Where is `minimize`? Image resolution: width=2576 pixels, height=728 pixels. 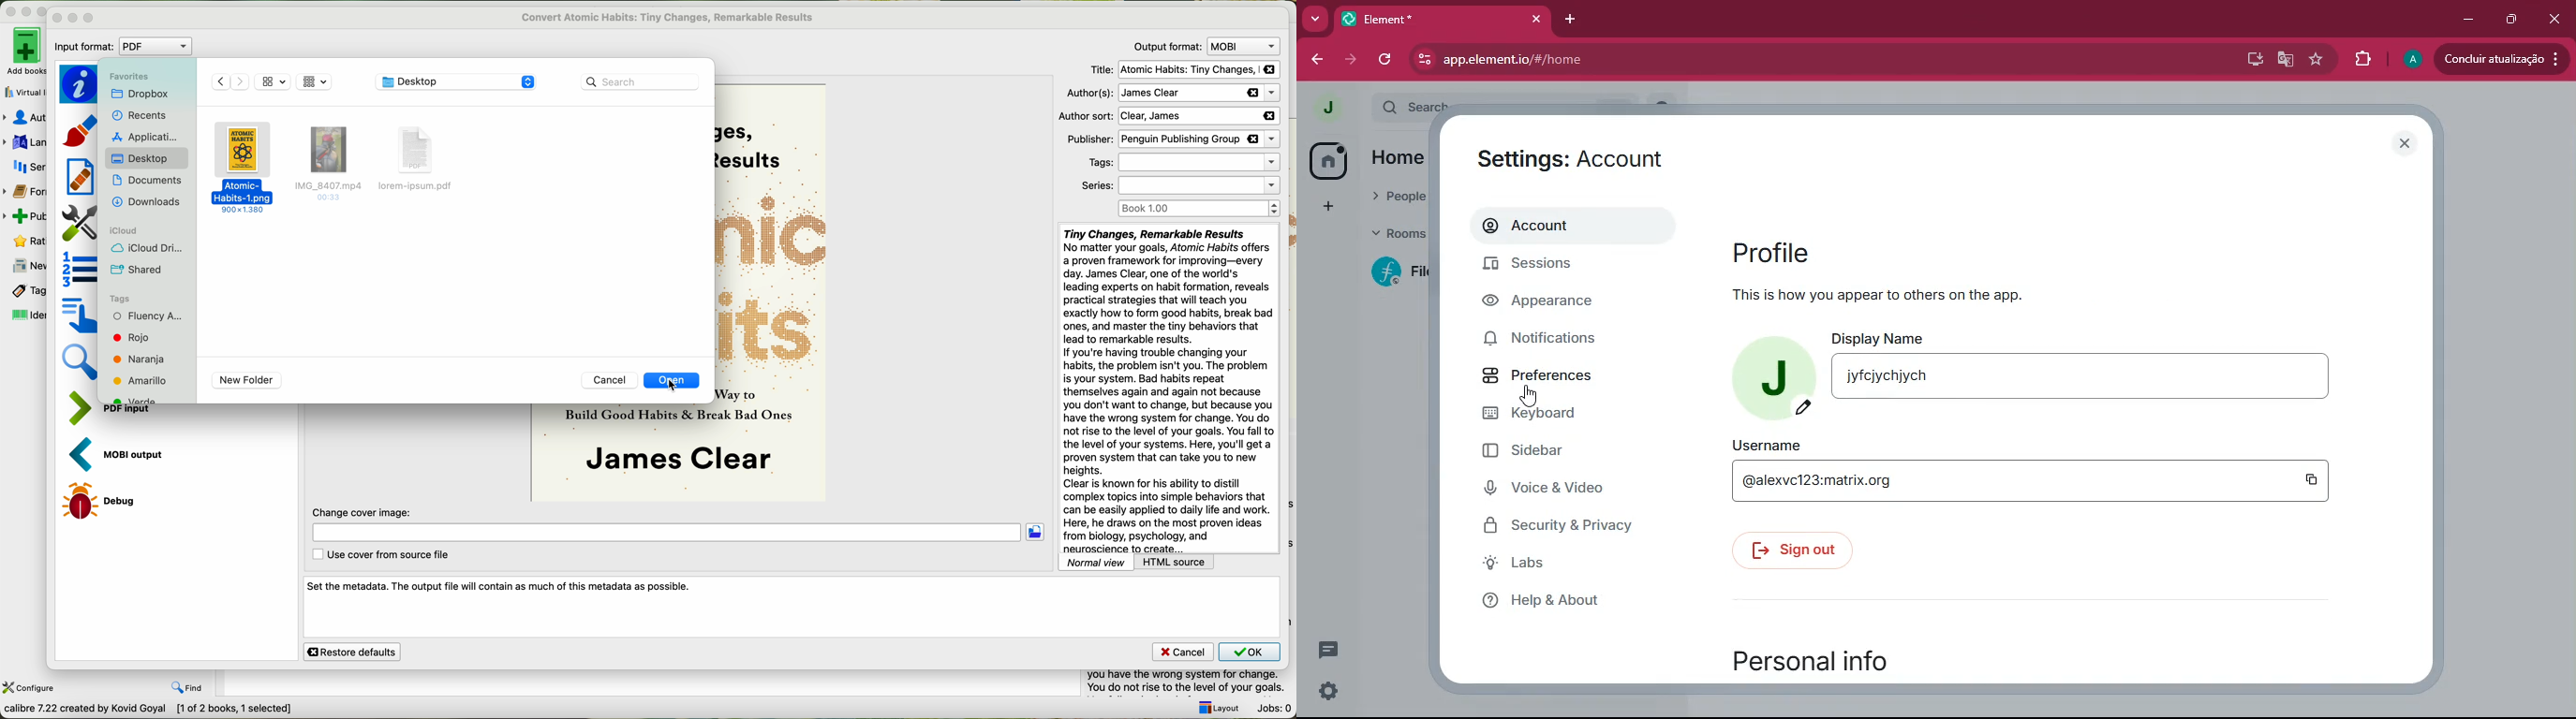 minimize is located at coordinates (2465, 19).